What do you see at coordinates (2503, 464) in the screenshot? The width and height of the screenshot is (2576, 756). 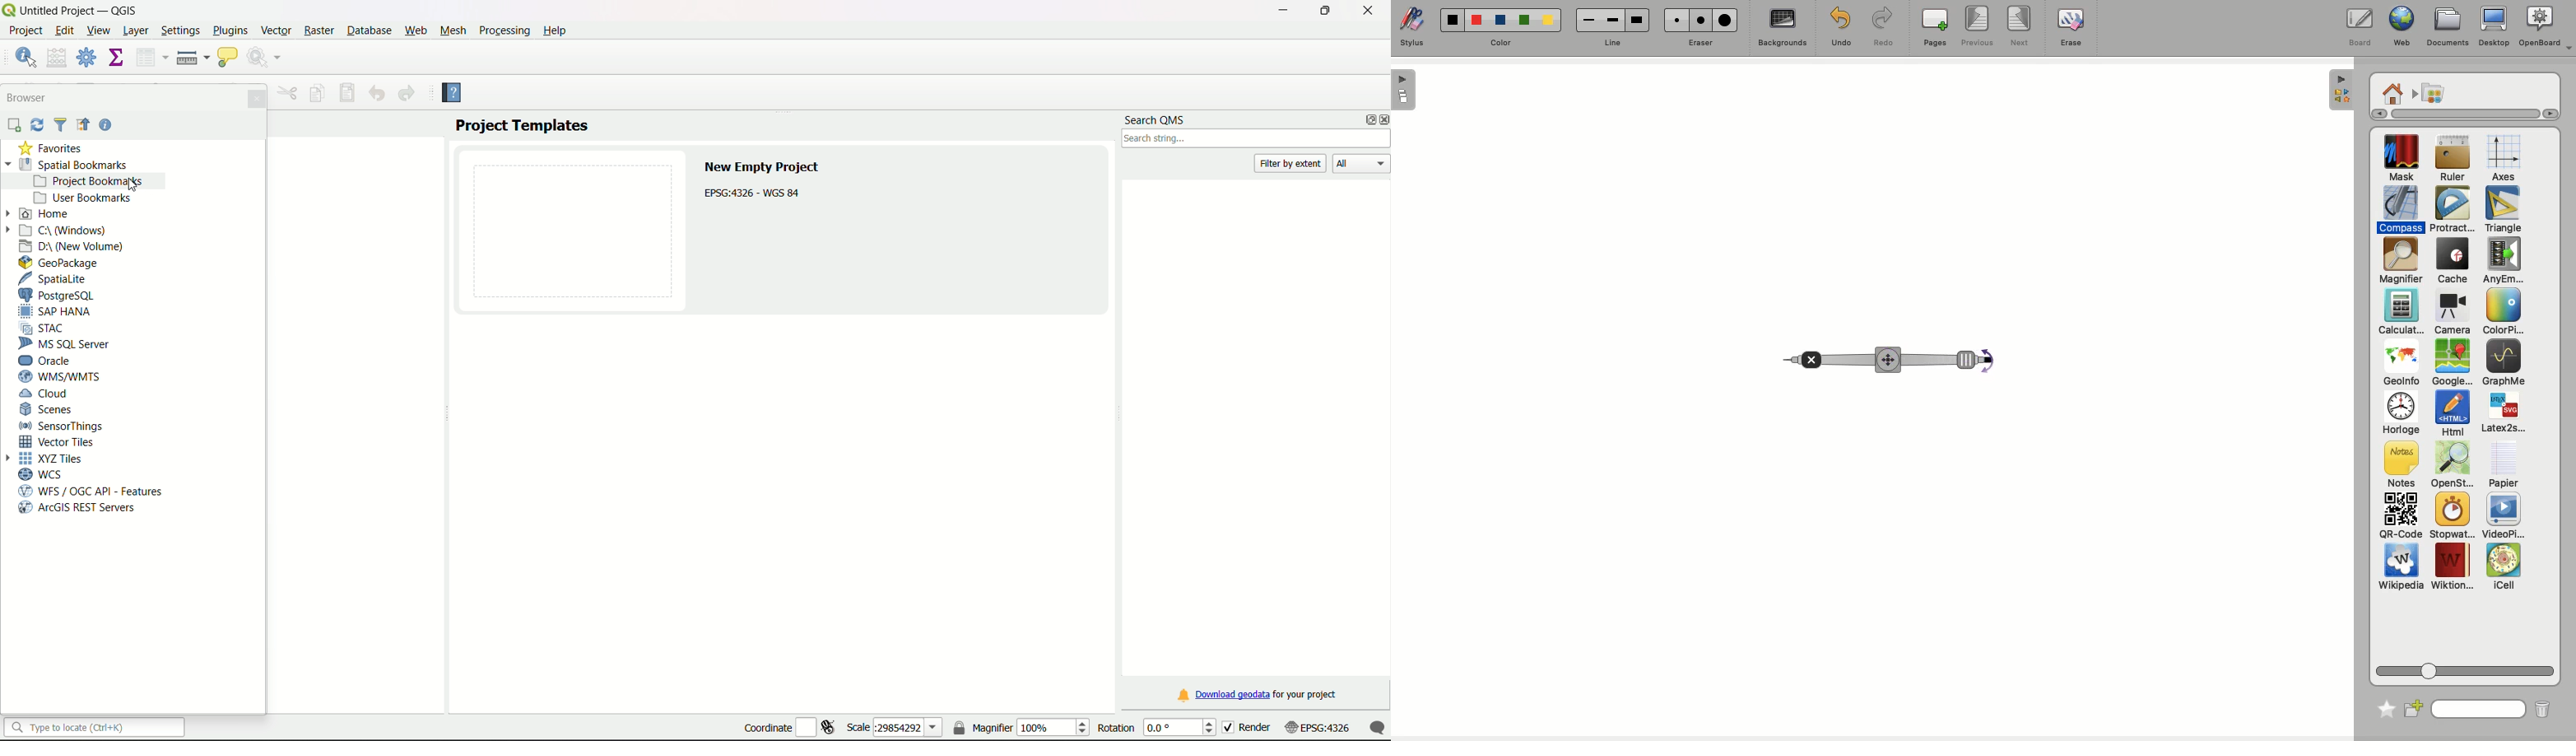 I see `Papier` at bounding box center [2503, 464].